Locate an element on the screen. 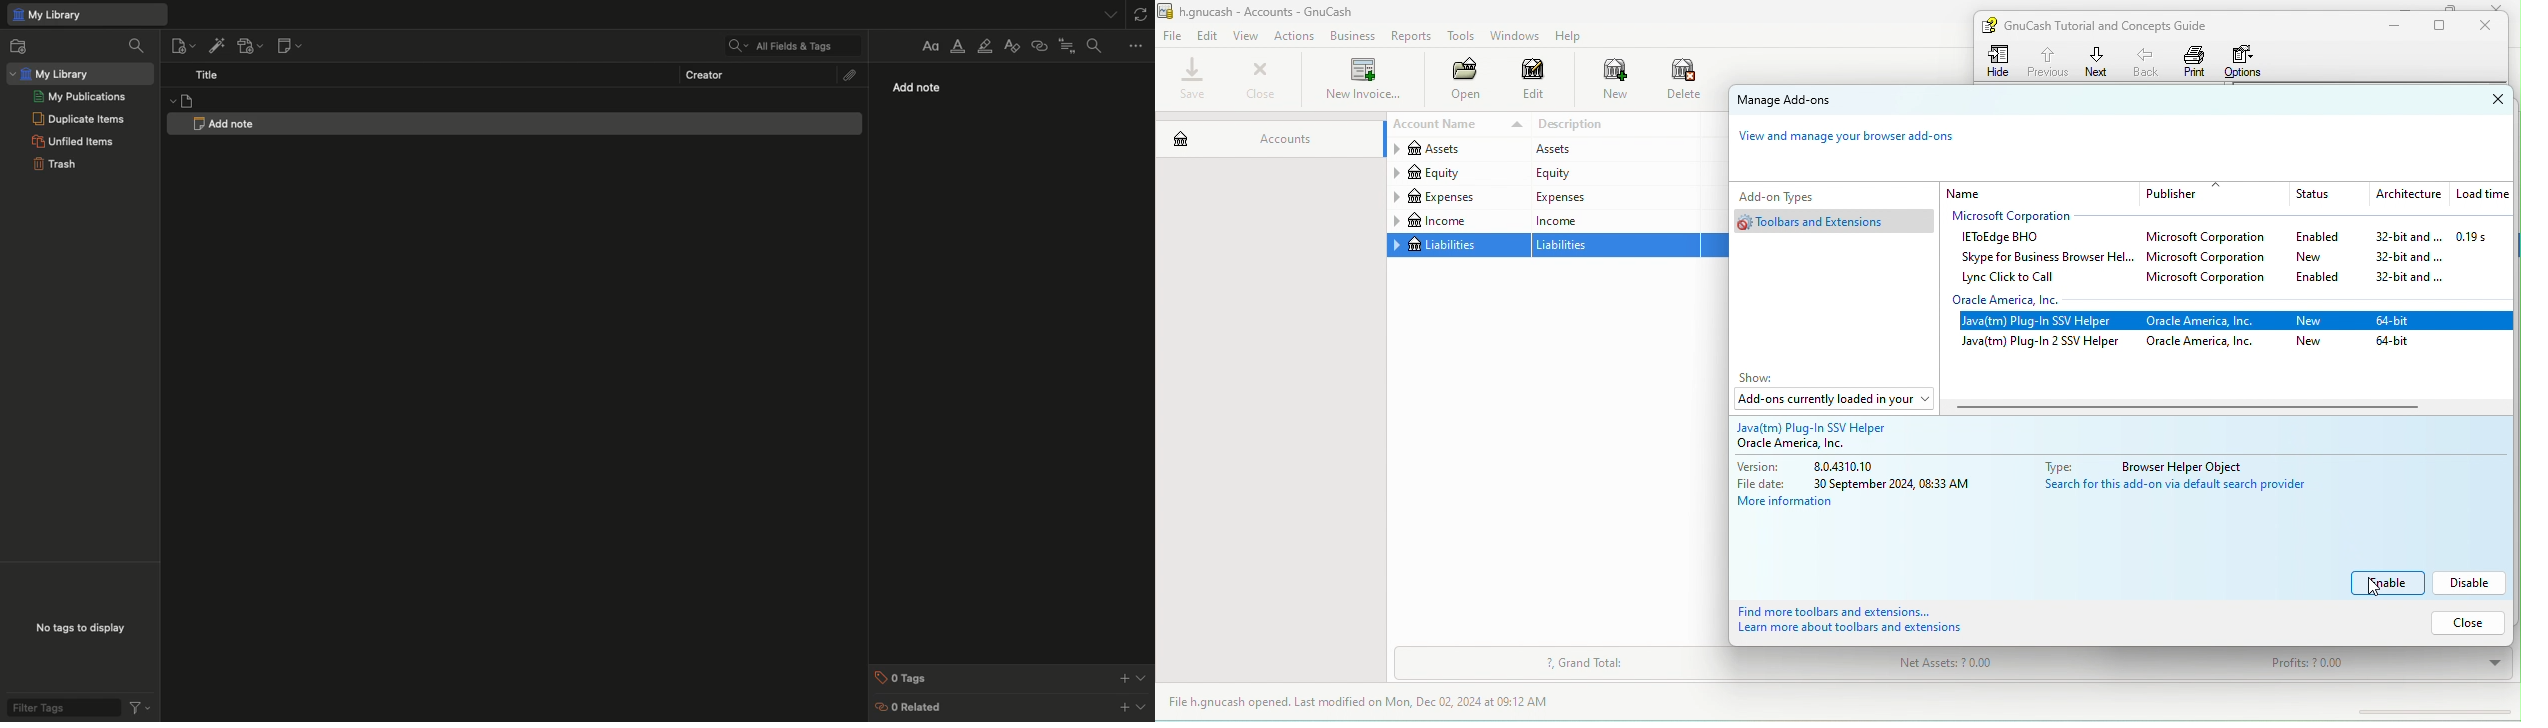  No tags to display is located at coordinates (80, 629).